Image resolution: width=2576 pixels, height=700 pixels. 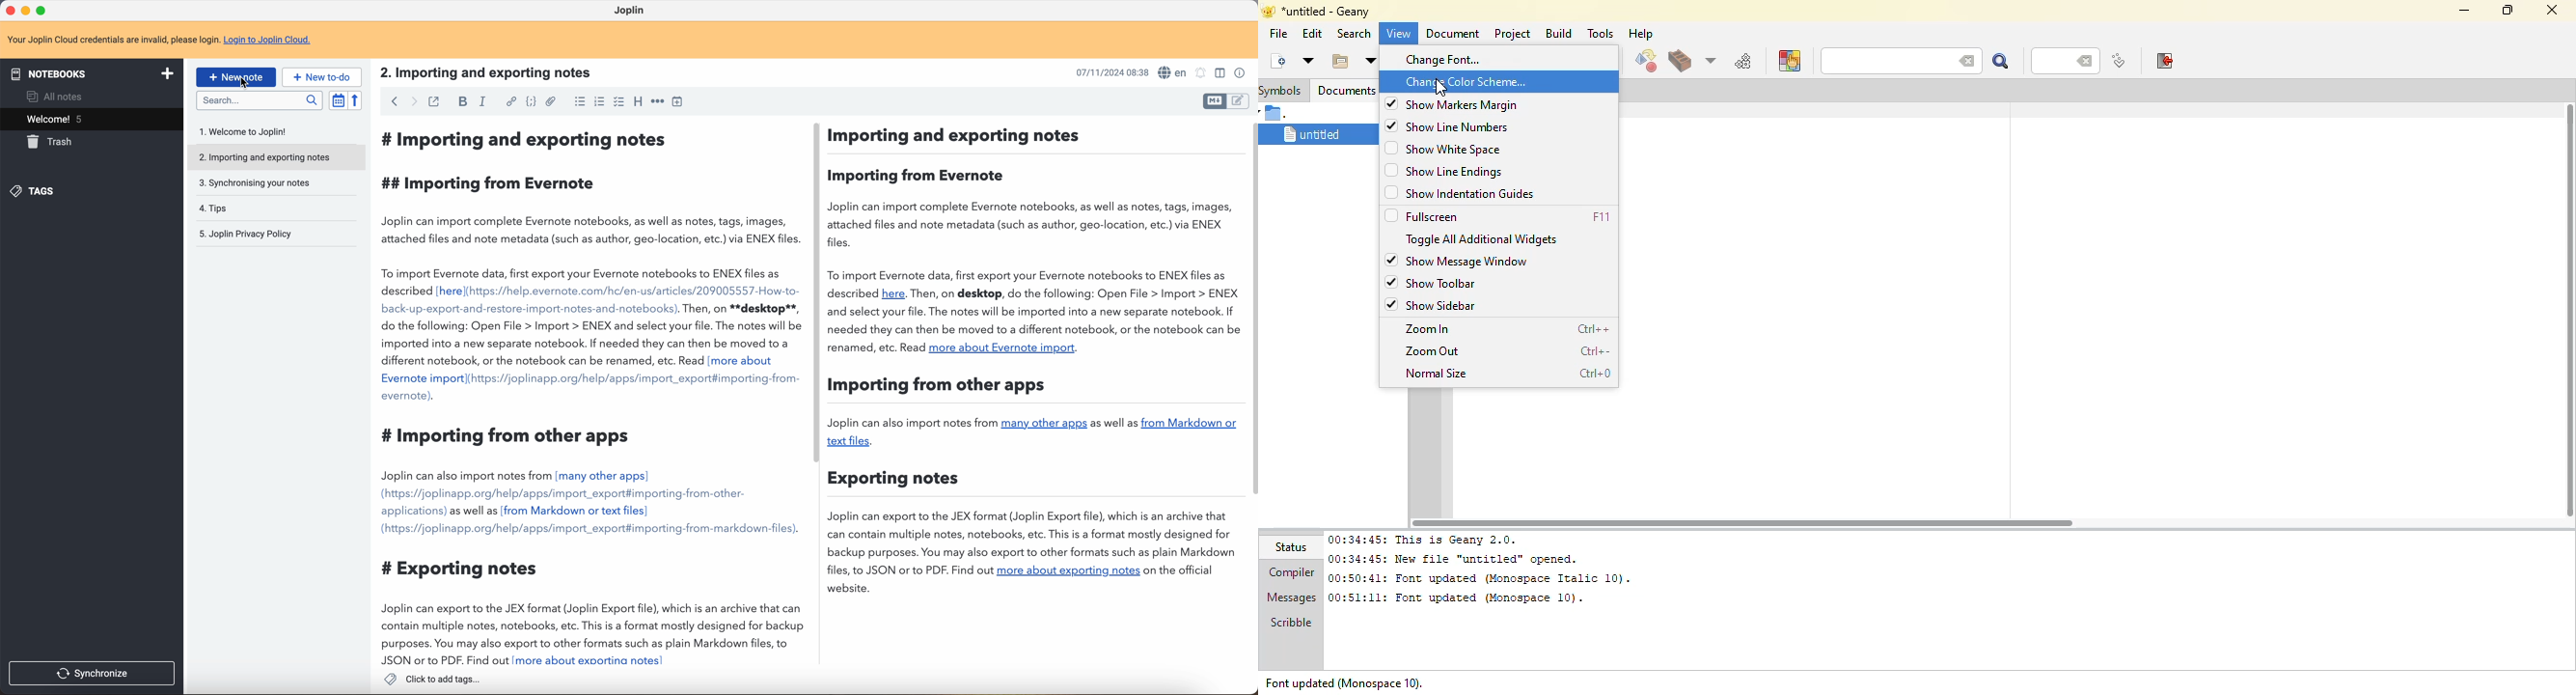 What do you see at coordinates (248, 233) in the screenshot?
I see `Joplin privacy policy` at bounding box center [248, 233].